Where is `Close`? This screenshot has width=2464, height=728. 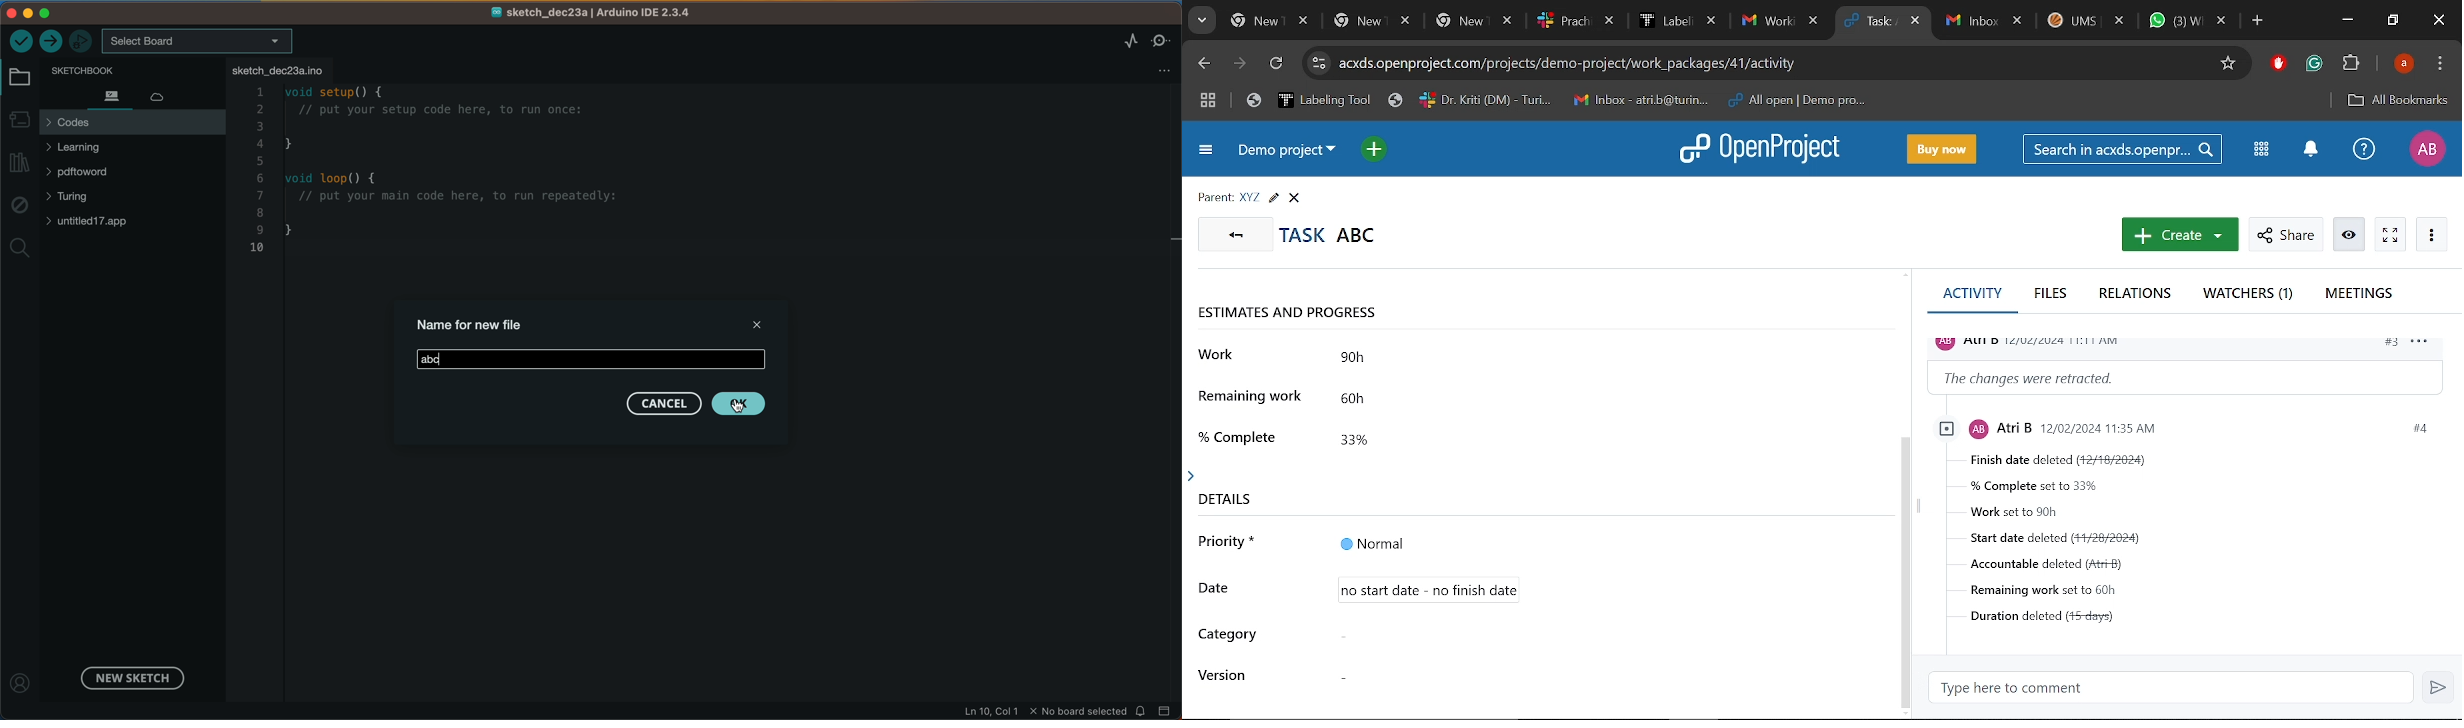 Close is located at coordinates (1294, 198).